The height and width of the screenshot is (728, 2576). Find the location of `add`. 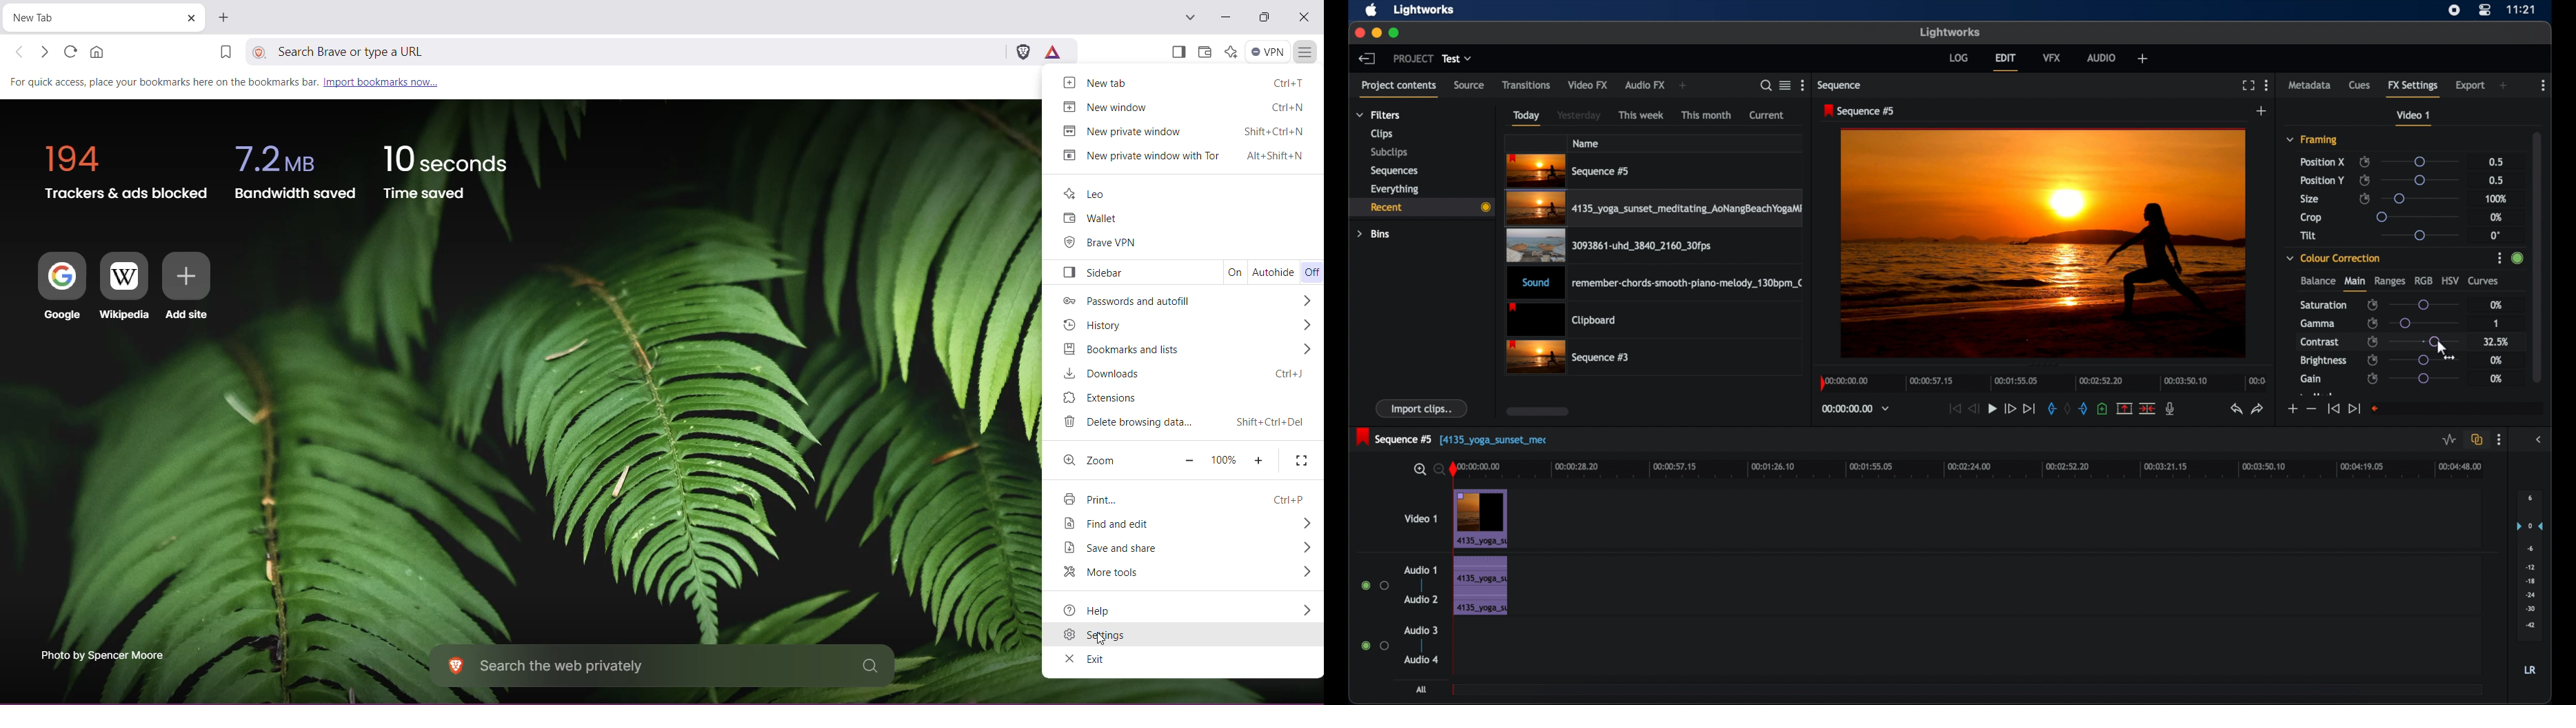

add is located at coordinates (2505, 86).